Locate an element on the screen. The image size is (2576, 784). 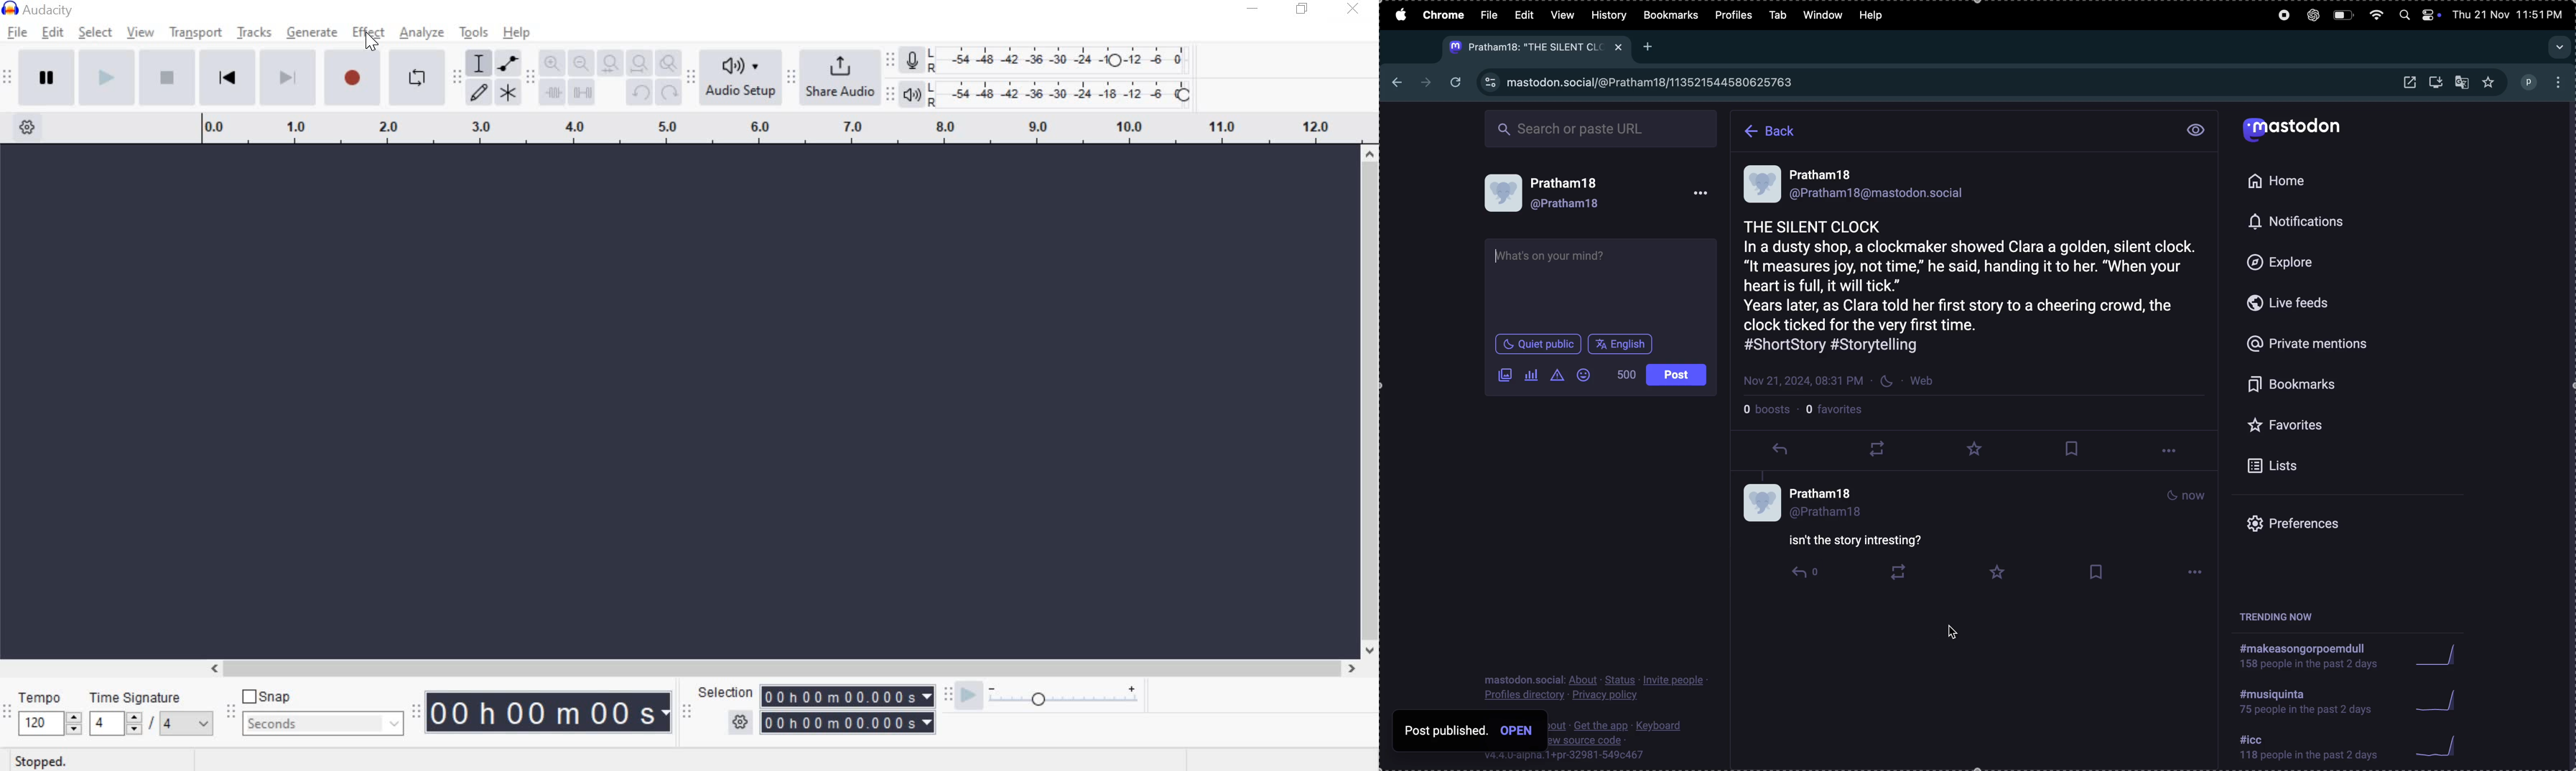
tools is located at coordinates (475, 32).